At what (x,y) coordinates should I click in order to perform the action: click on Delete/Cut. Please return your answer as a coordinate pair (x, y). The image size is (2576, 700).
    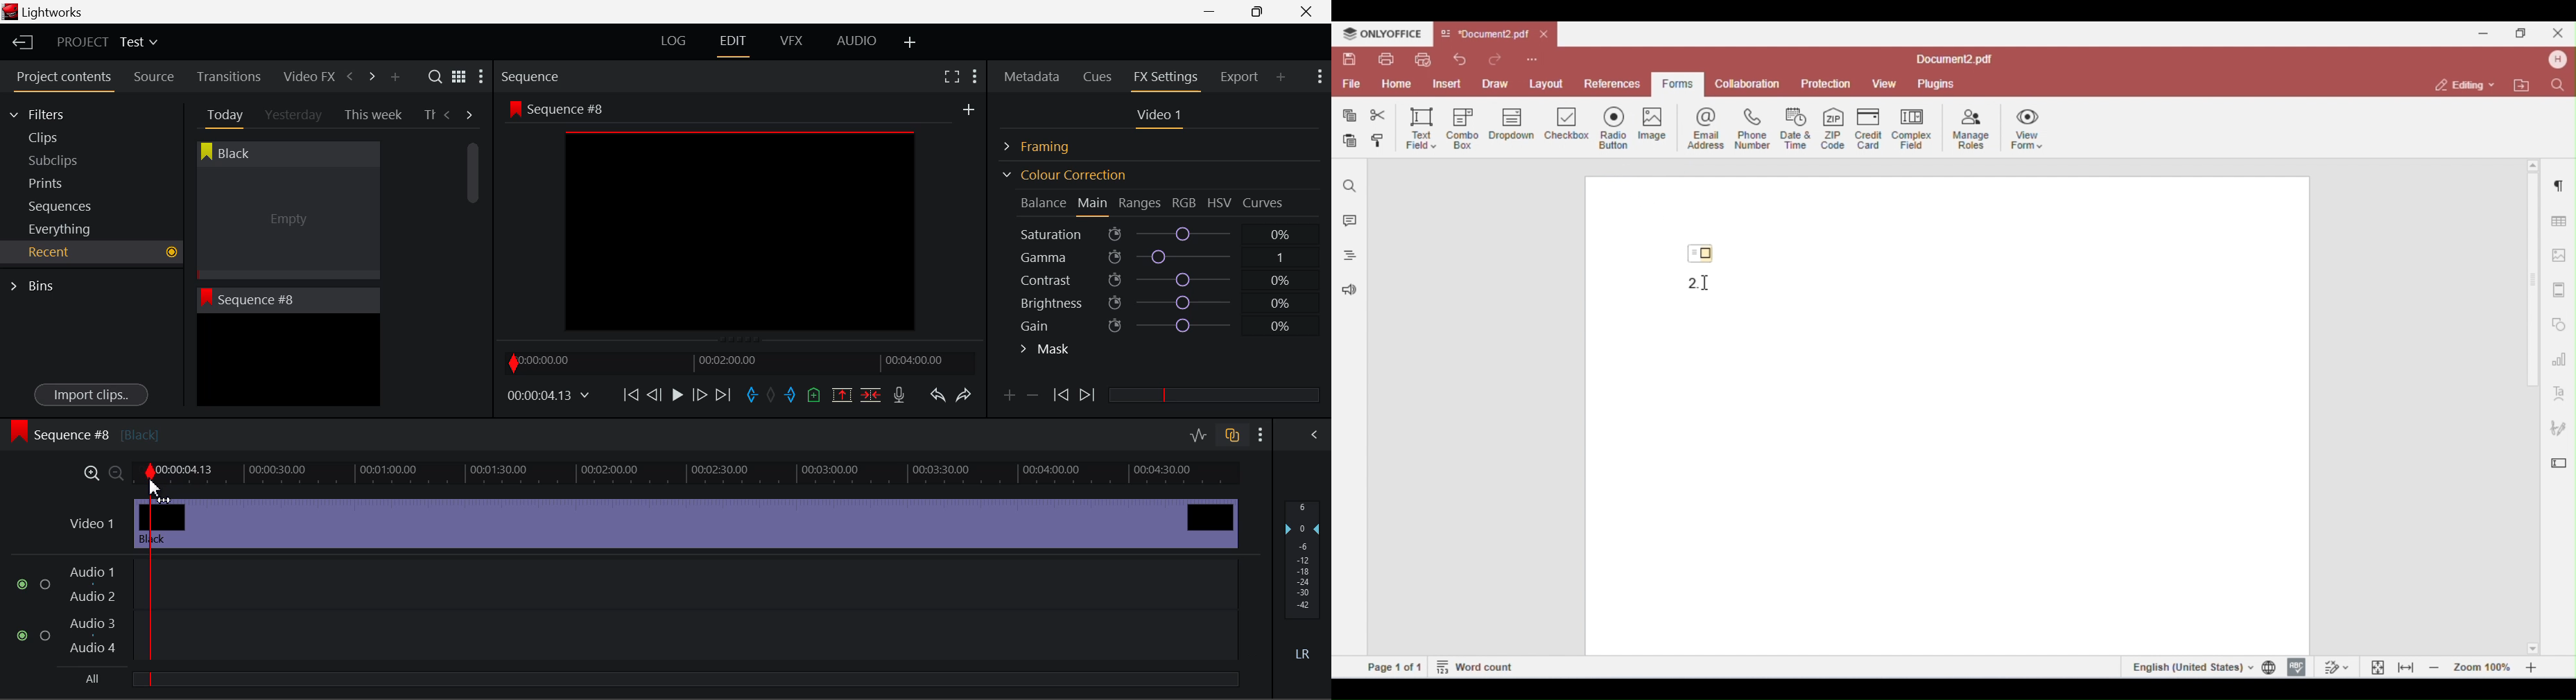
    Looking at the image, I should click on (871, 394).